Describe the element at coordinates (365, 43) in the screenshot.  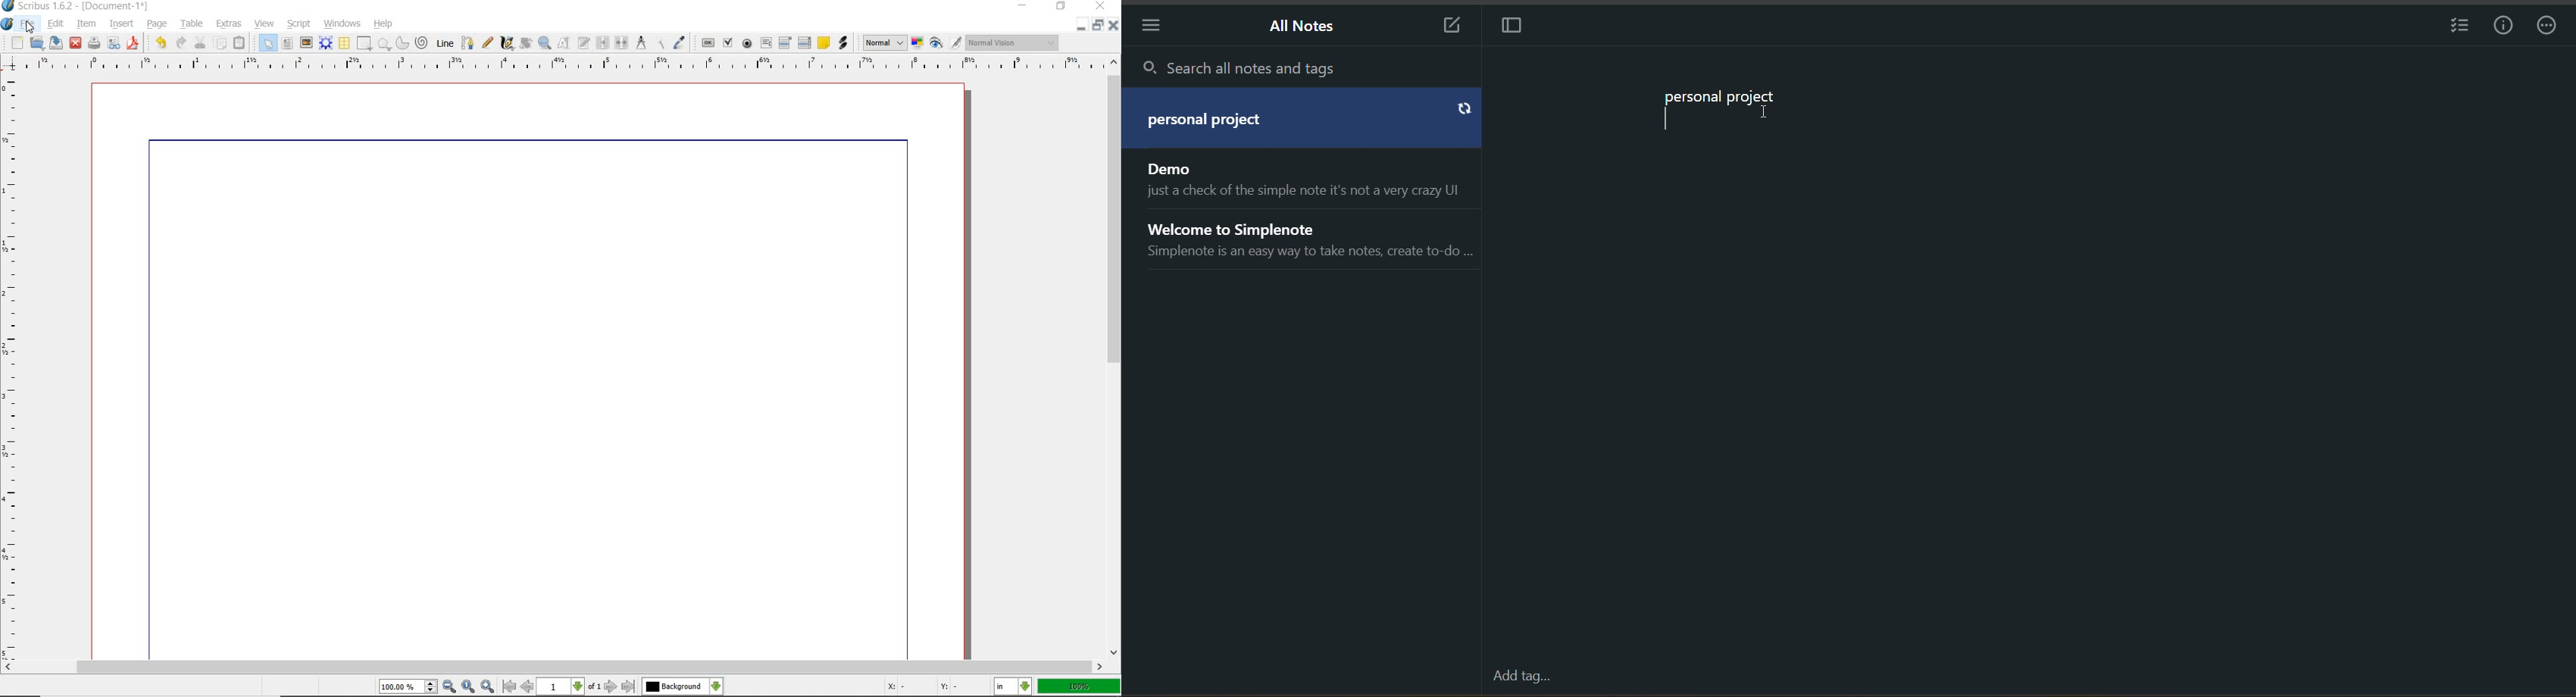
I see `shape` at that location.